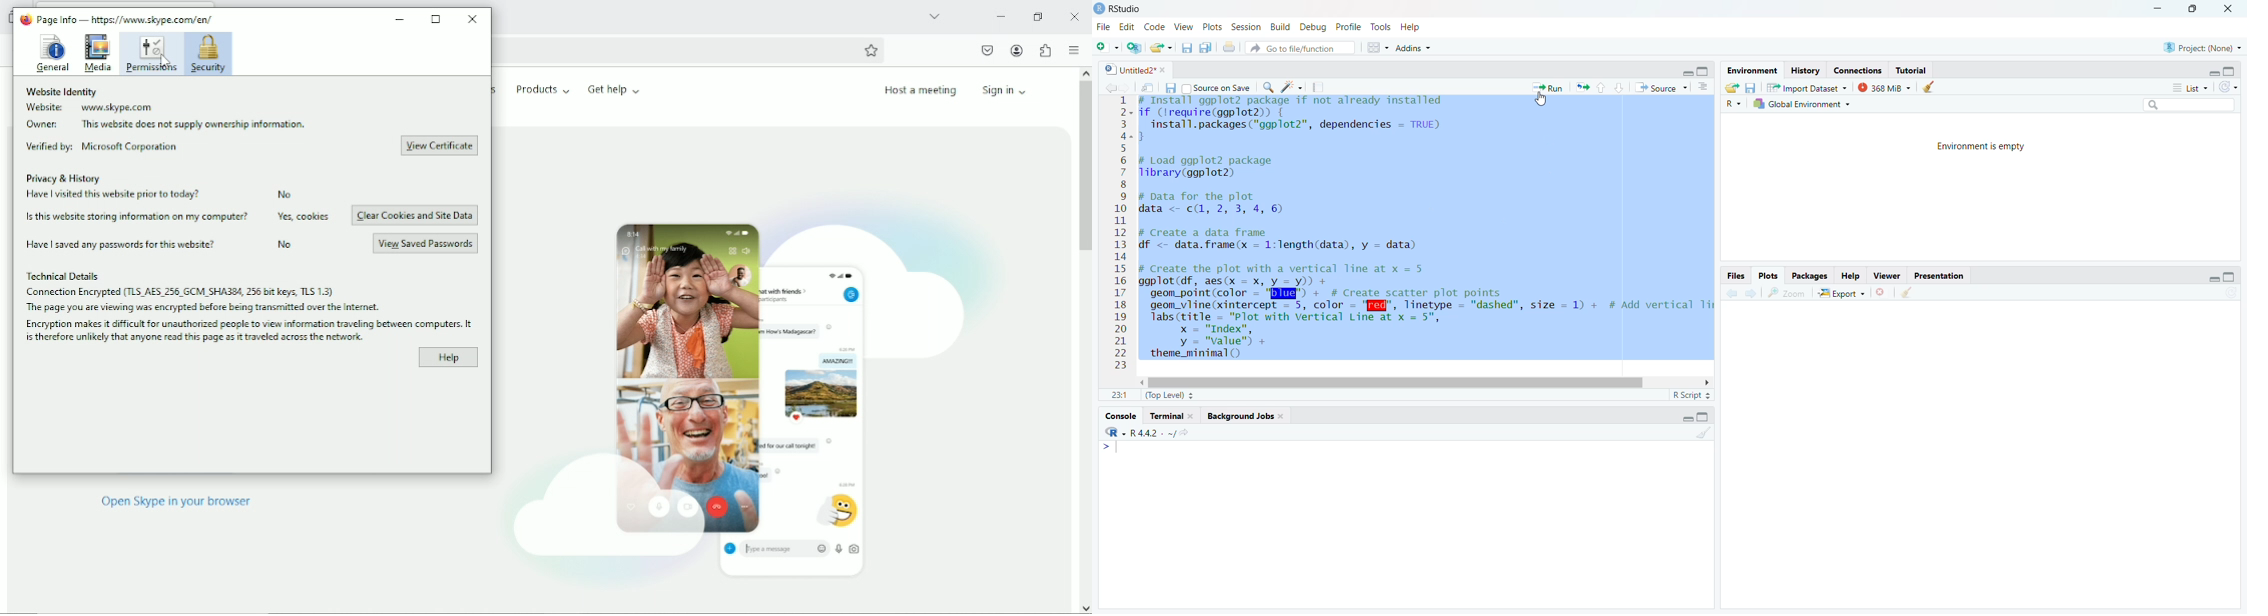 The image size is (2268, 616). What do you see at coordinates (1083, 73) in the screenshot?
I see `scroll up` at bounding box center [1083, 73].